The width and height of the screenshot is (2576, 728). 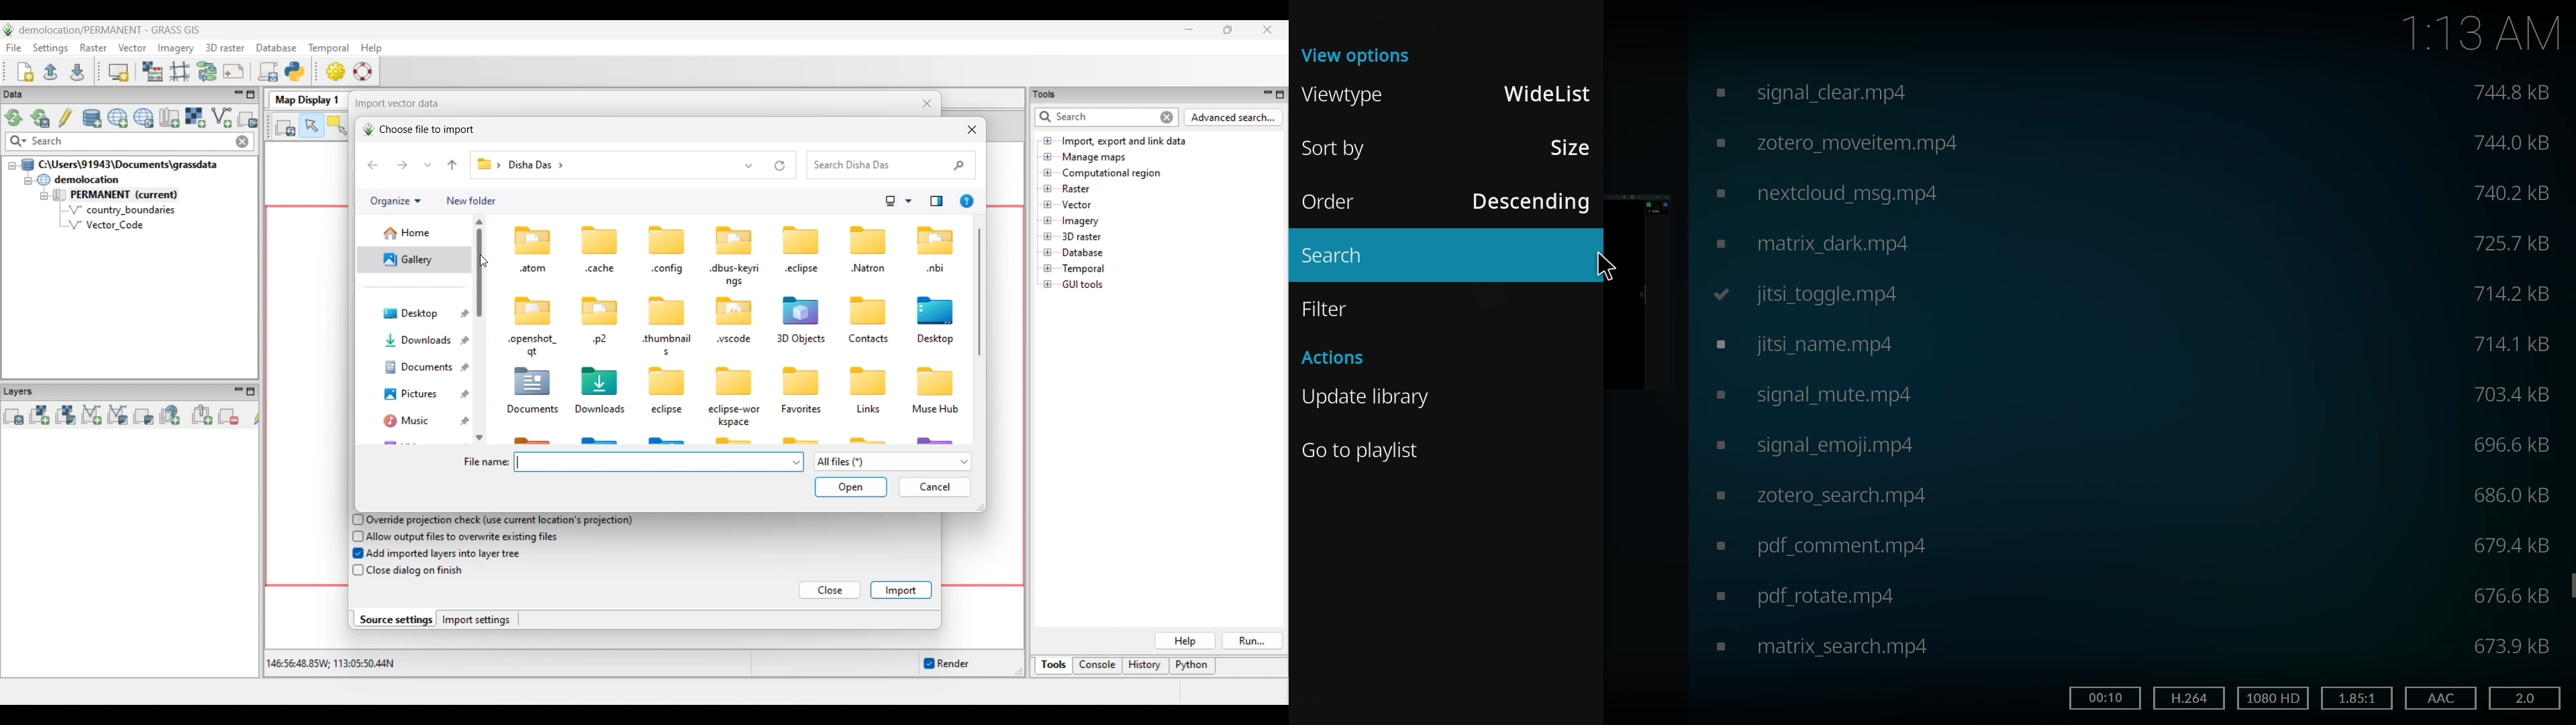 What do you see at coordinates (1605, 268) in the screenshot?
I see `cursor` at bounding box center [1605, 268].